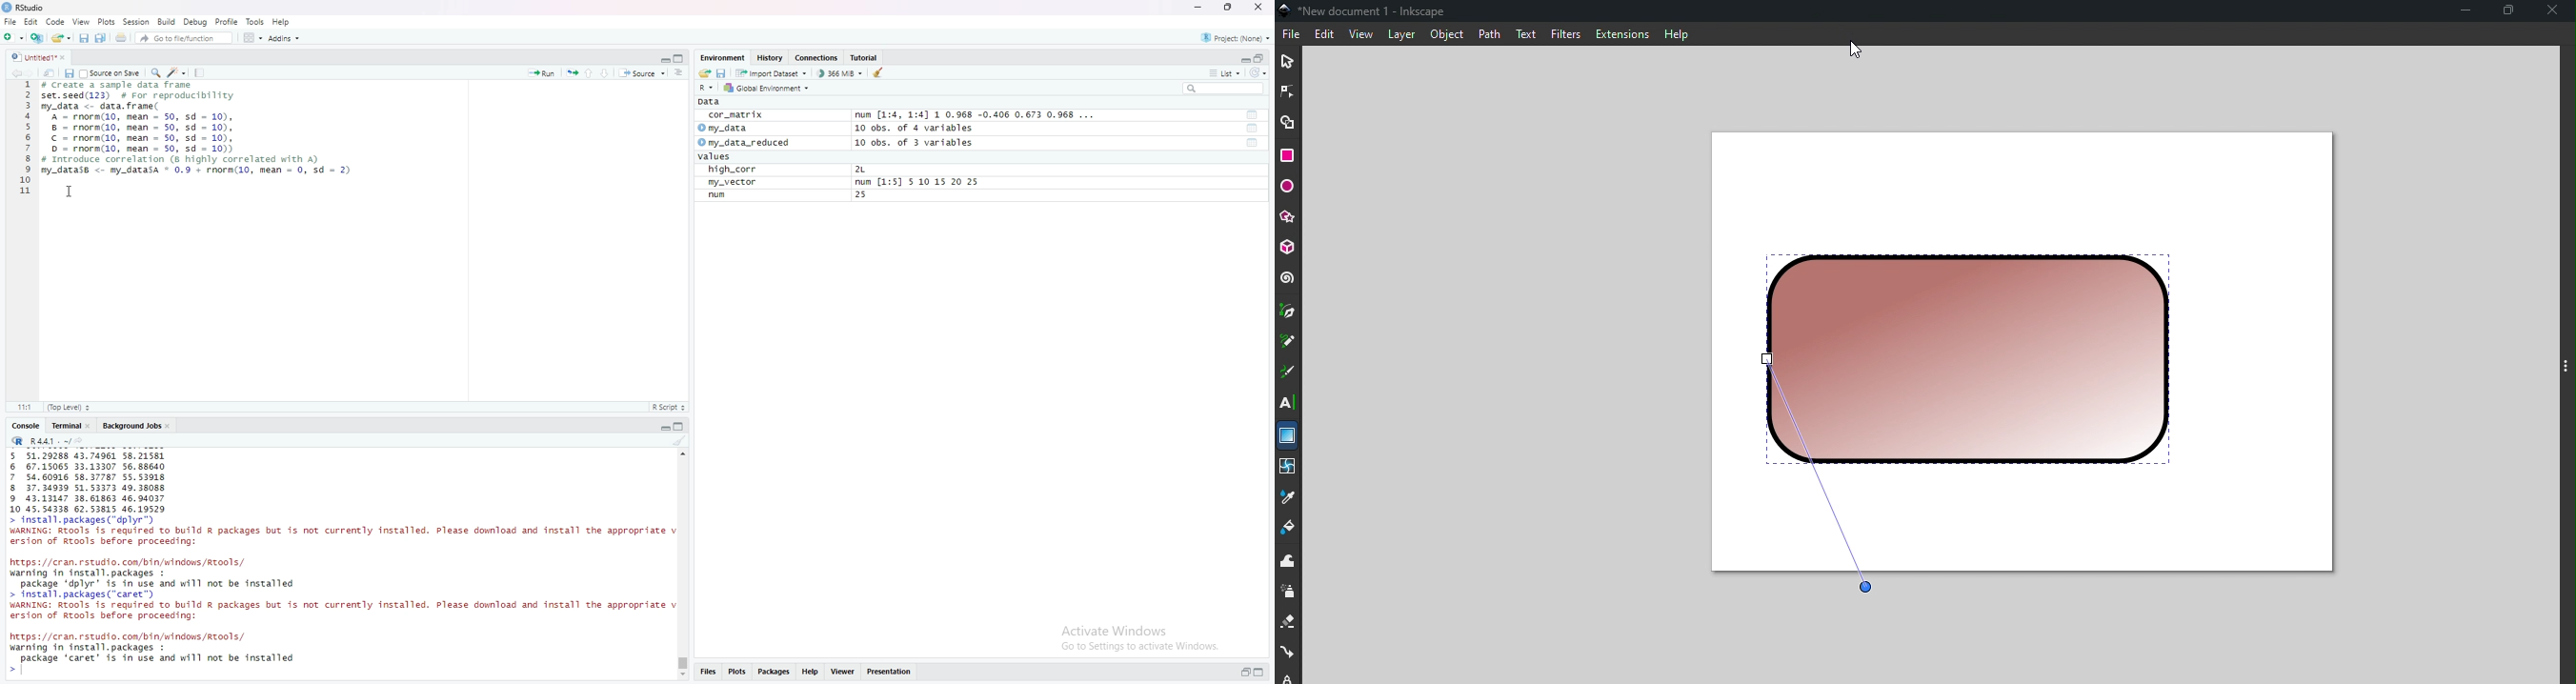 The image size is (2576, 700). What do you see at coordinates (1288, 216) in the screenshot?
I see `star/polygon tool` at bounding box center [1288, 216].